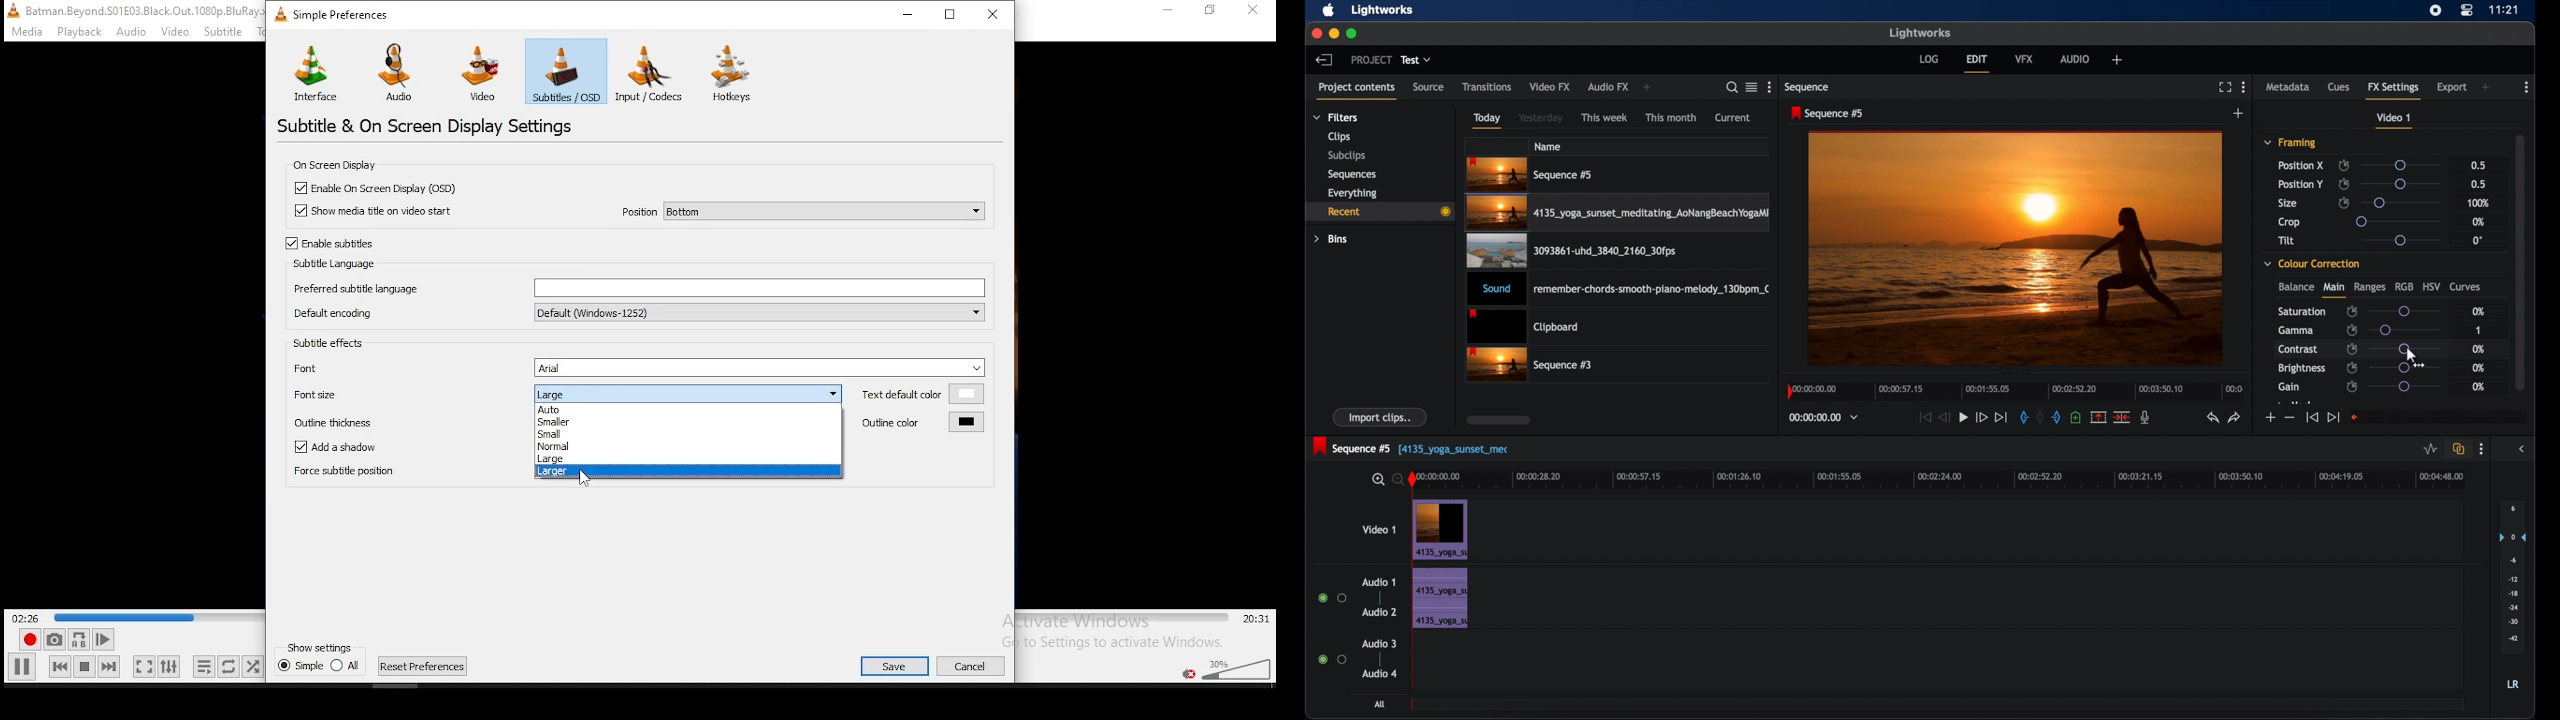  What do you see at coordinates (332, 164) in the screenshot?
I see `on screen display` at bounding box center [332, 164].